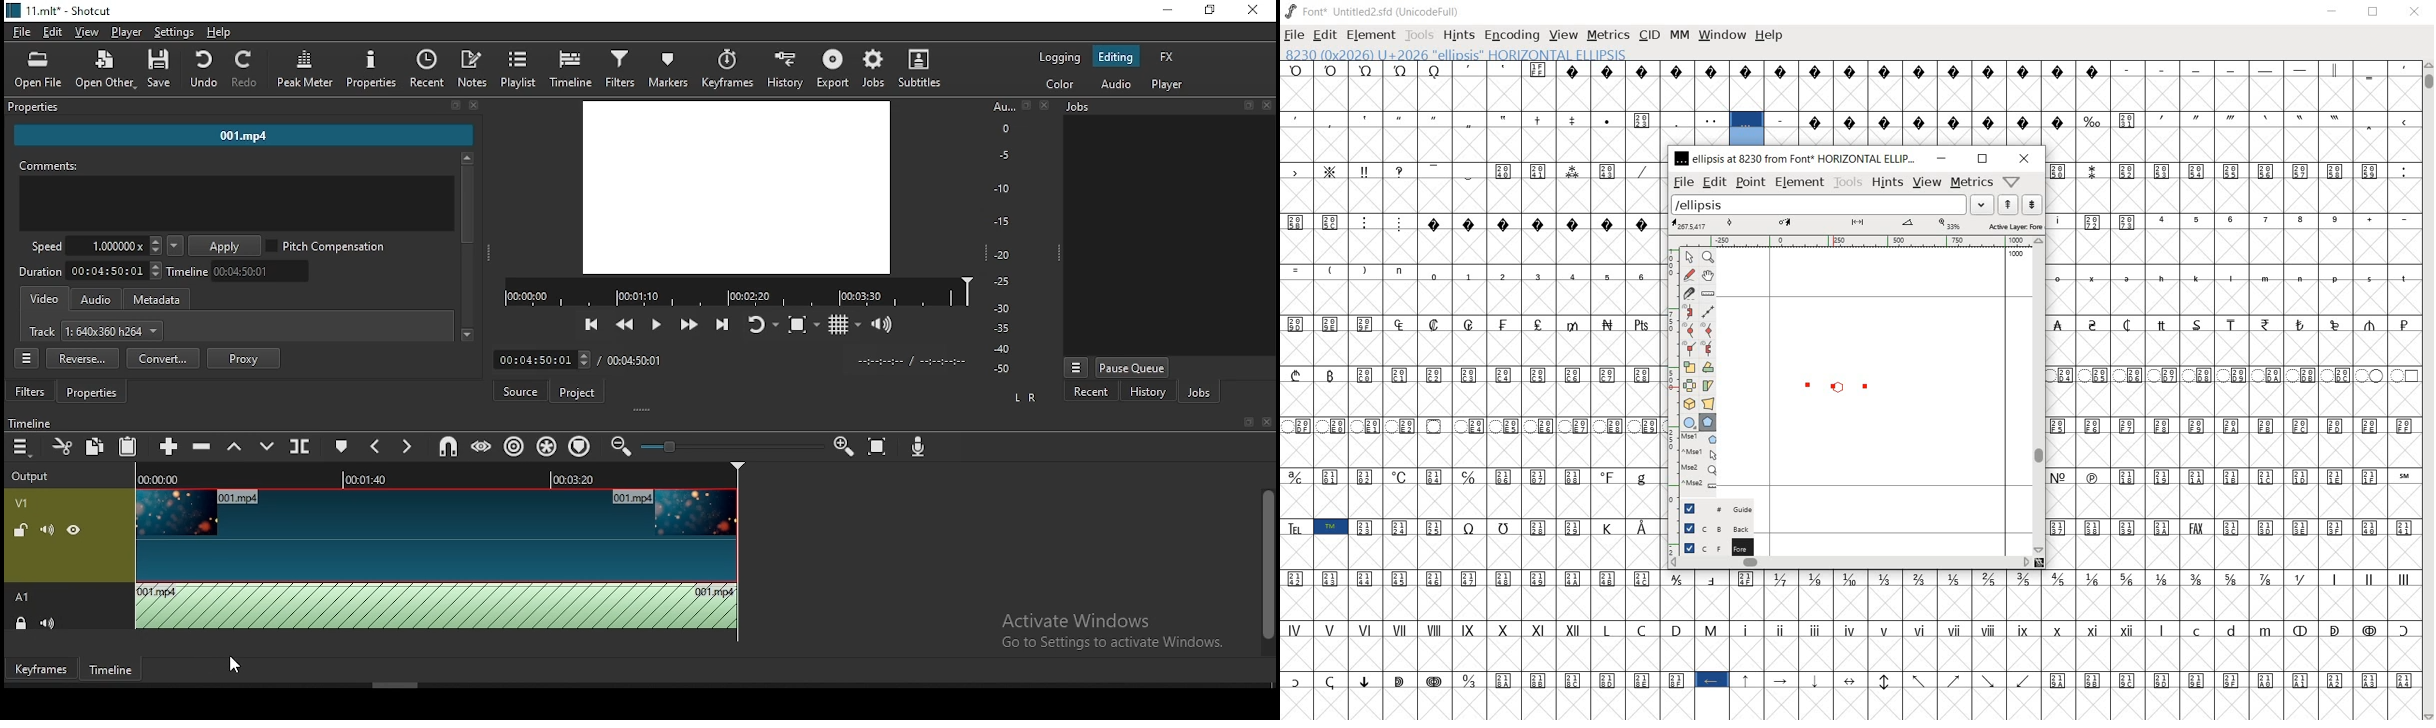 The height and width of the screenshot is (728, 2436). Describe the element at coordinates (236, 666) in the screenshot. I see `mouse pointer` at that location.